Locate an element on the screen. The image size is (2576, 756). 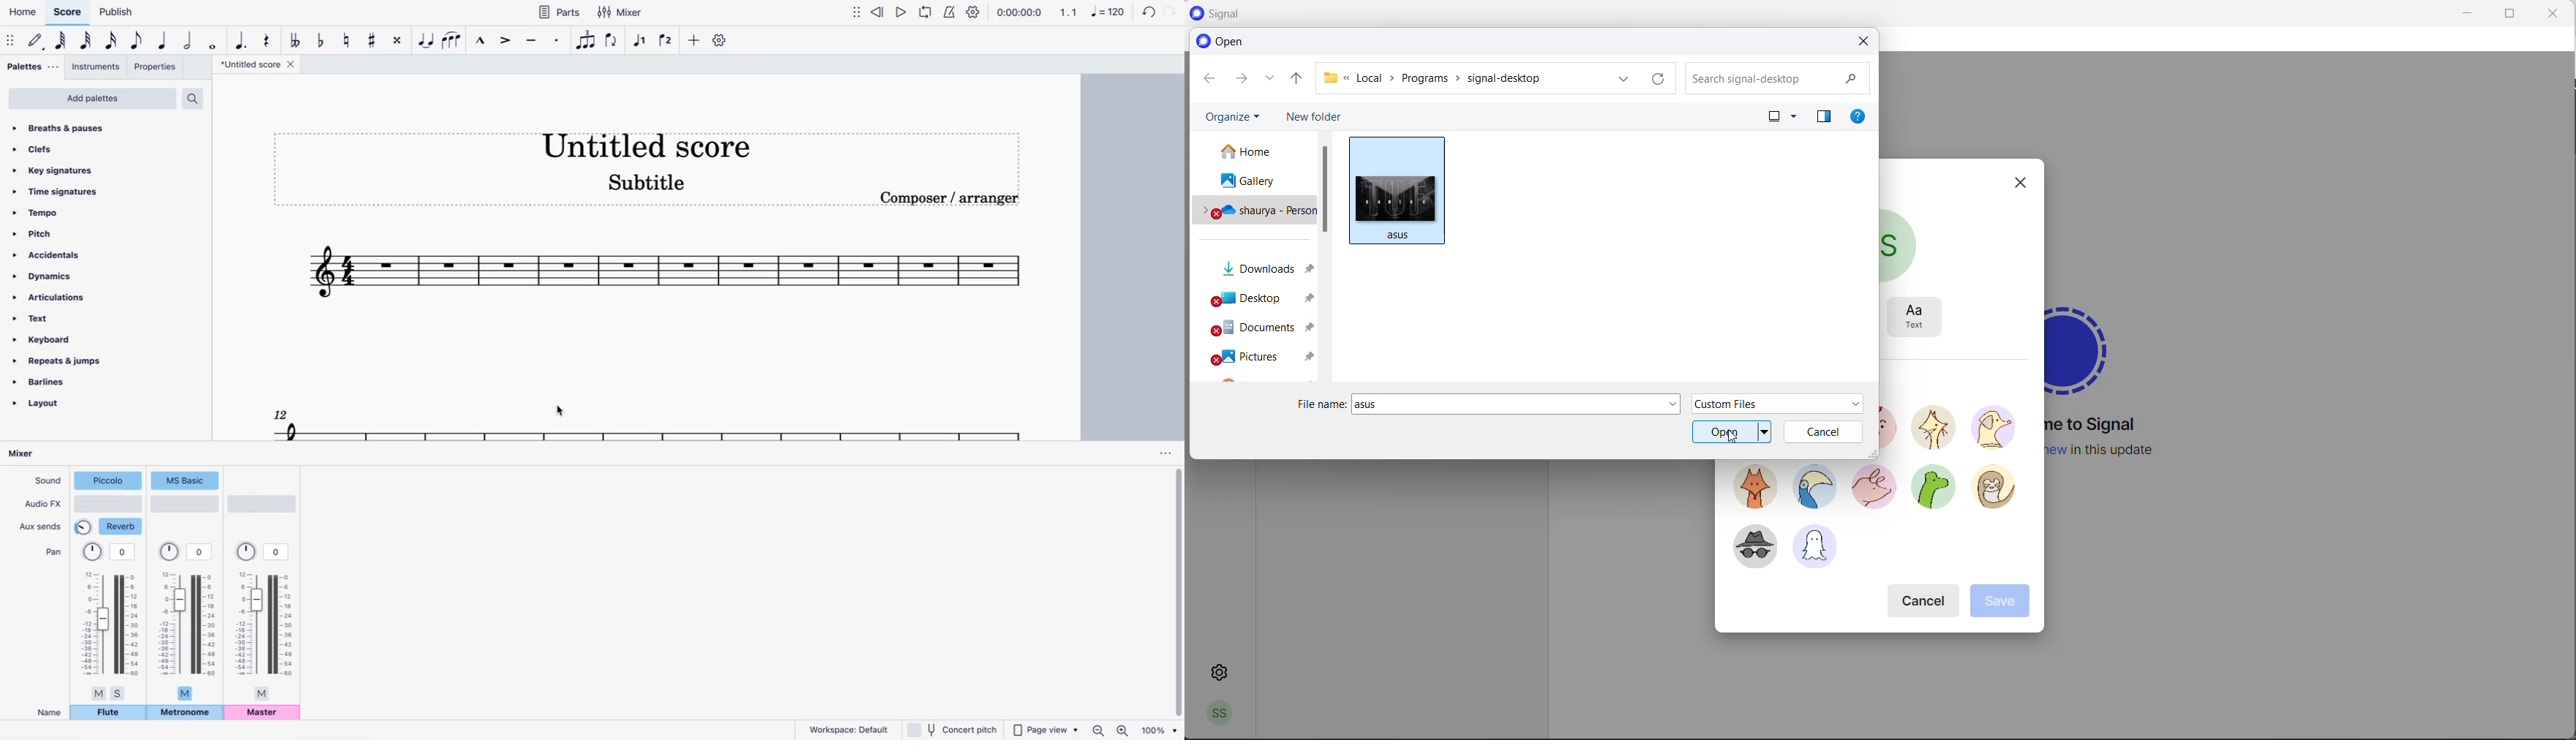
settings is located at coordinates (1222, 671).